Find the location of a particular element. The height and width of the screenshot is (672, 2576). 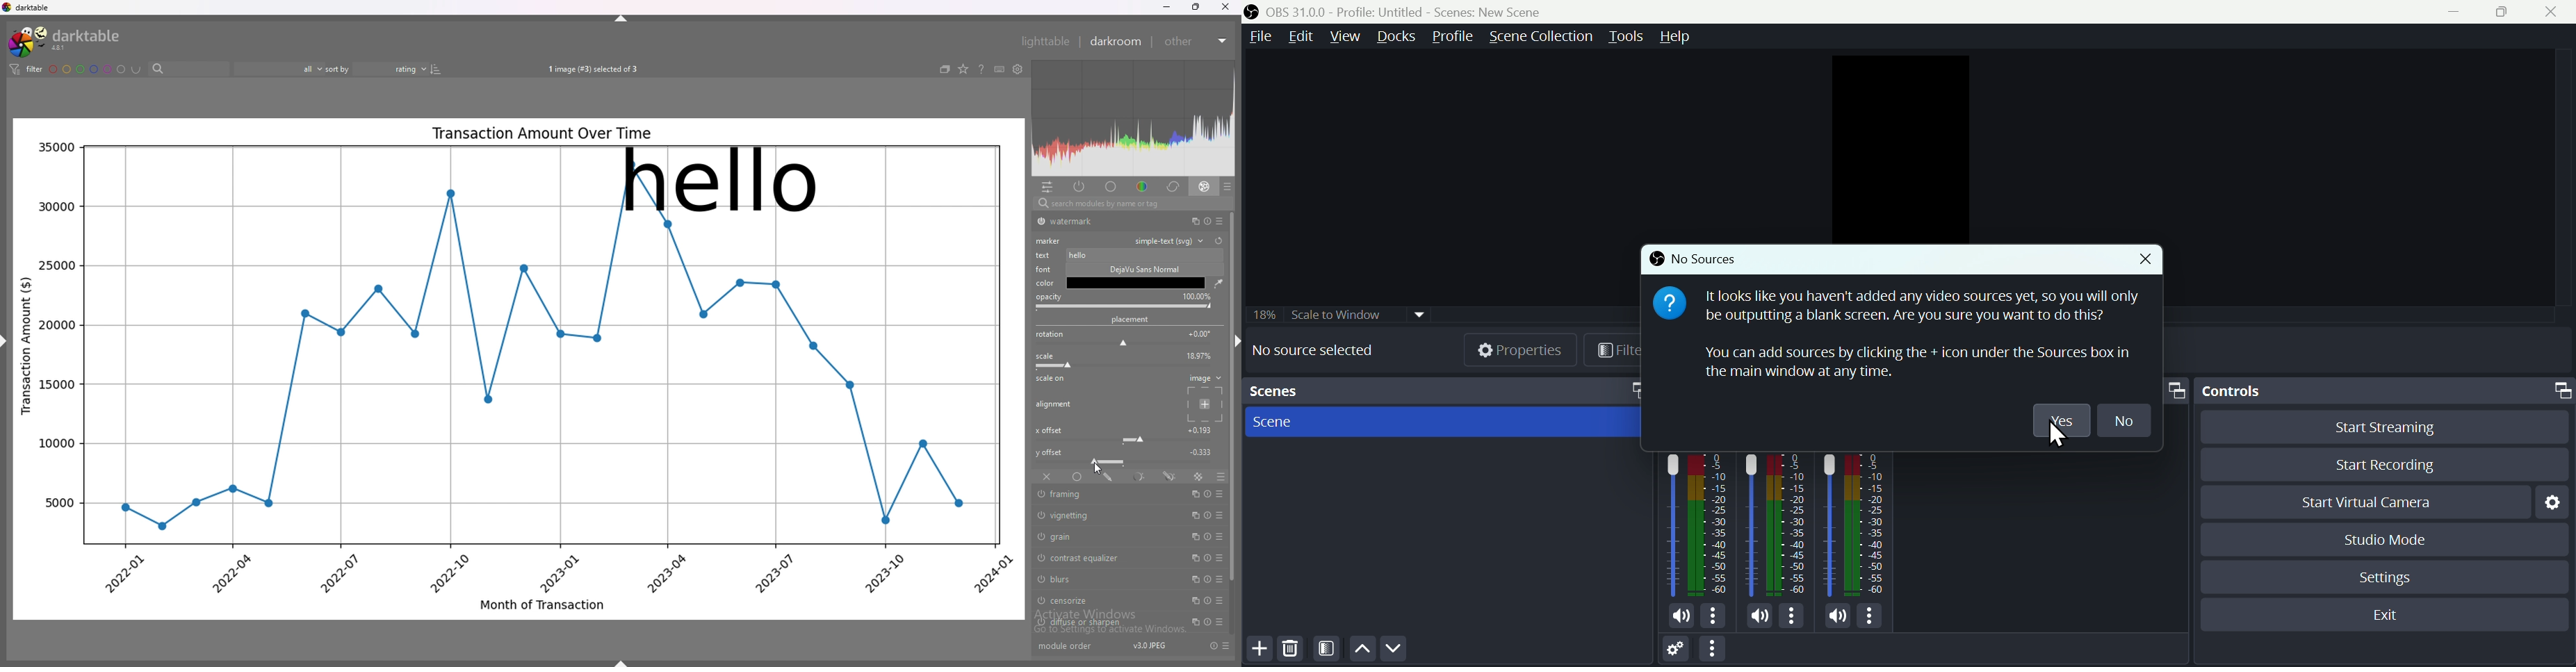

Maximise is located at coordinates (2499, 13).